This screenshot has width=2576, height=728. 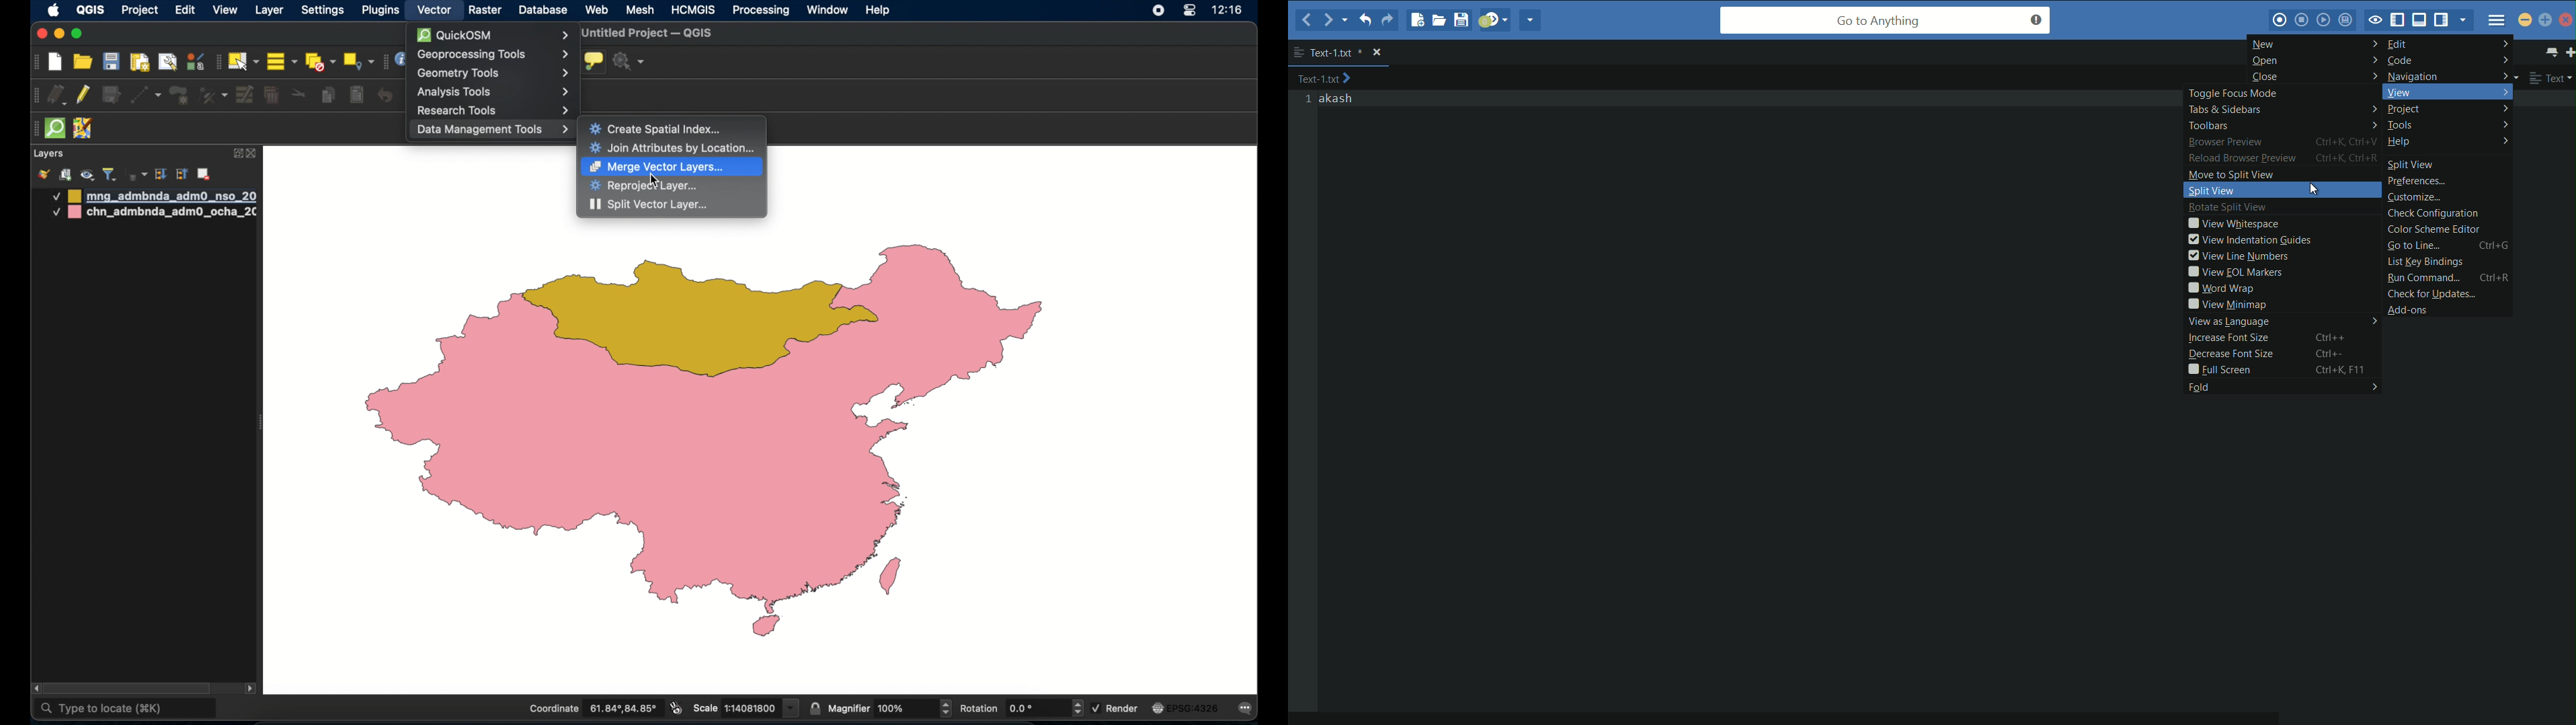 What do you see at coordinates (300, 95) in the screenshot?
I see `cut features` at bounding box center [300, 95].